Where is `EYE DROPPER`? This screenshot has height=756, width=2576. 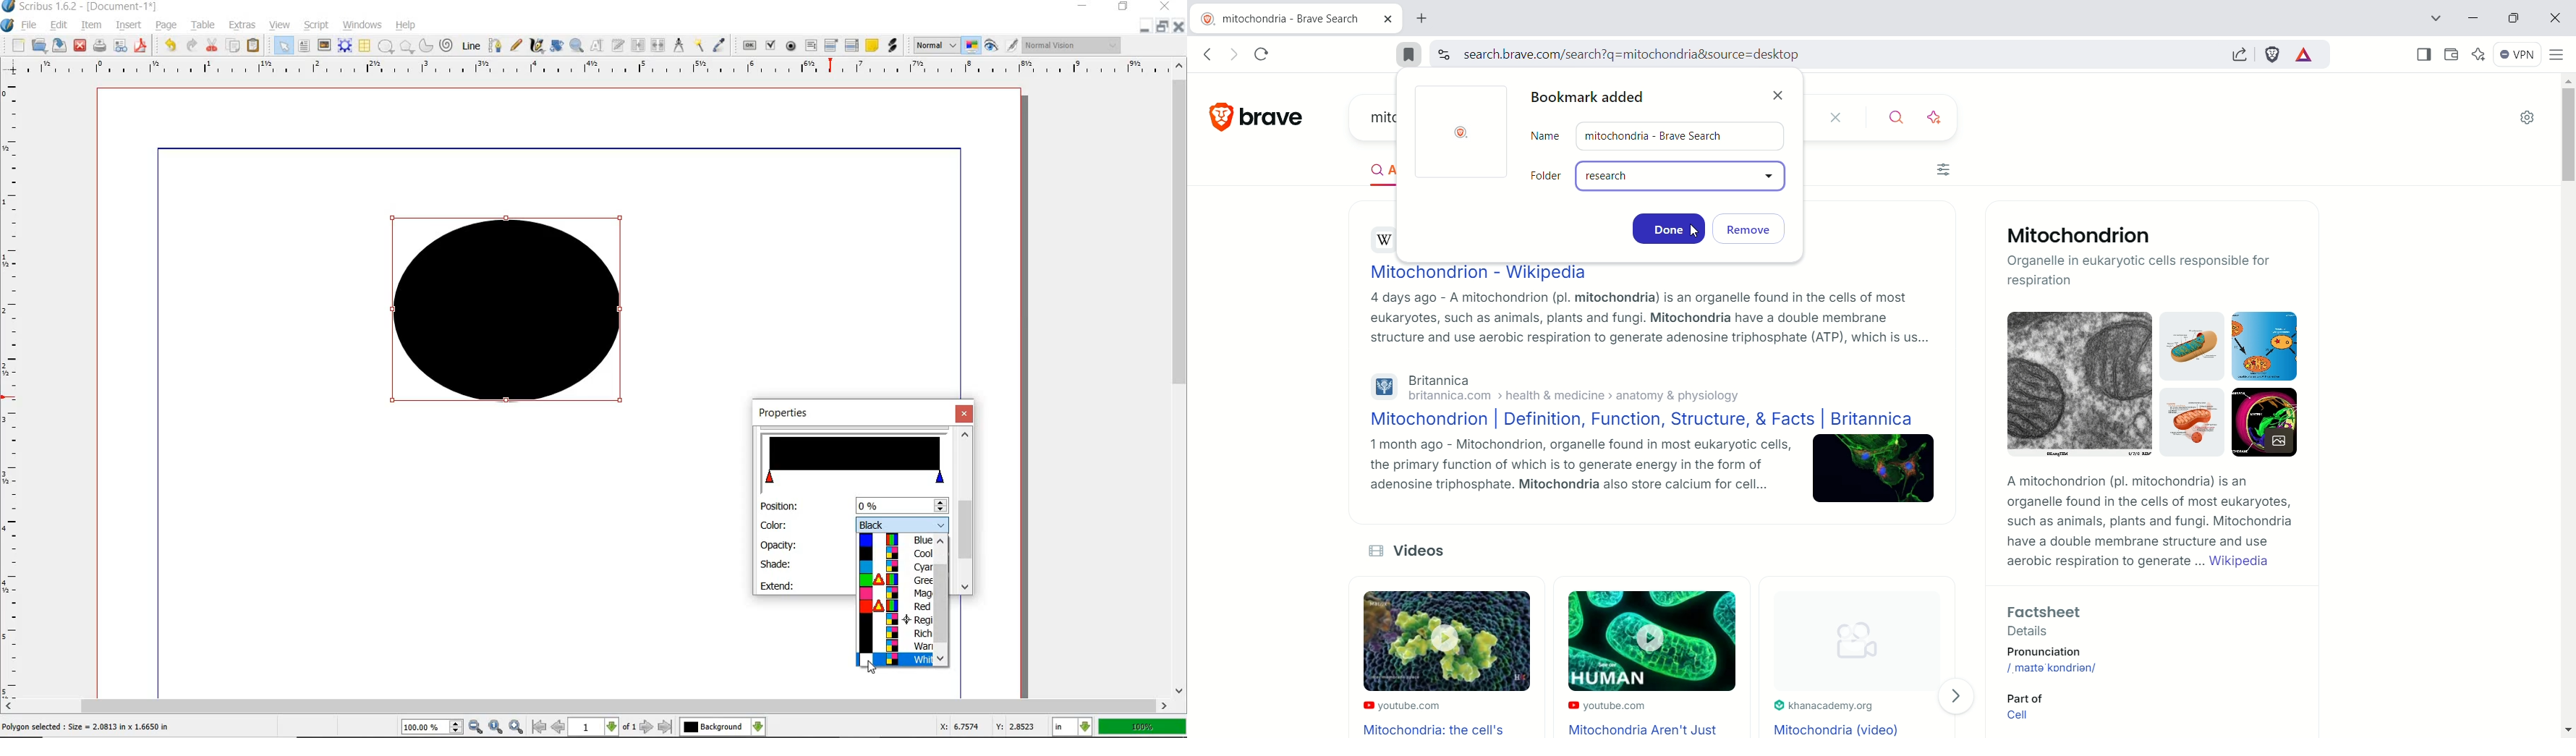
EYE DROPPER is located at coordinates (720, 46).